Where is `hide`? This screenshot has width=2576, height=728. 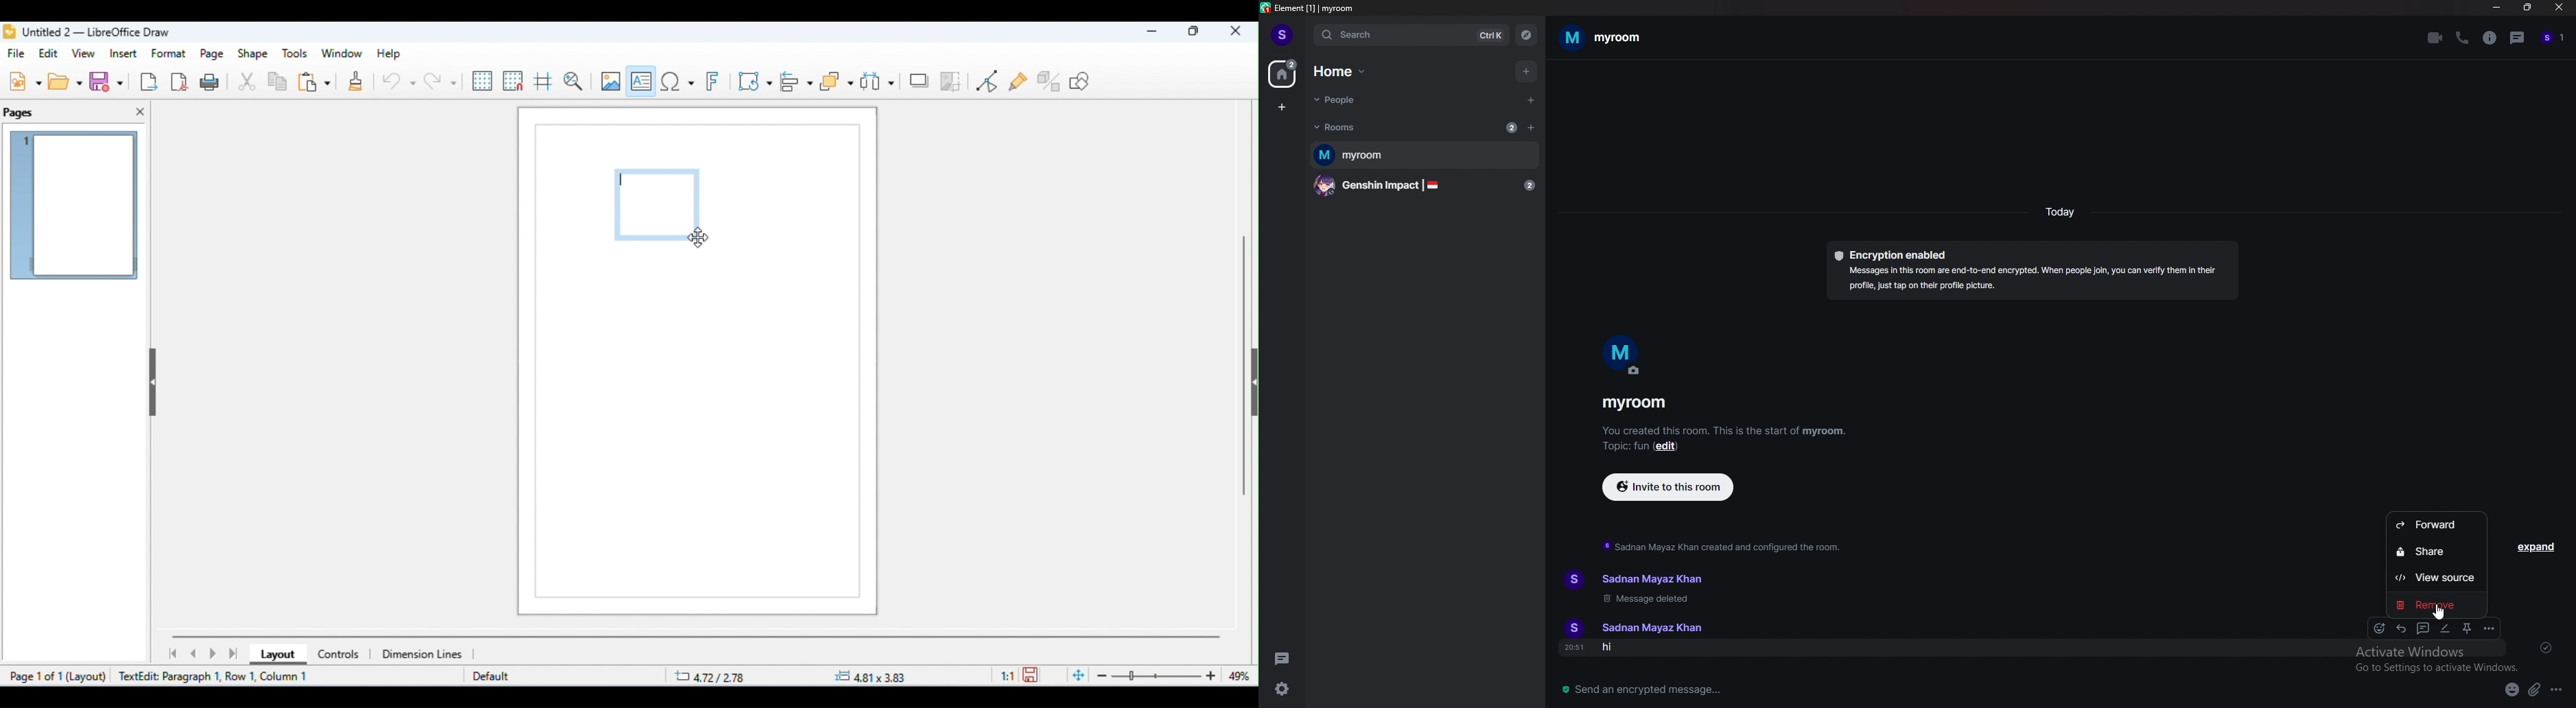
hide is located at coordinates (151, 378).